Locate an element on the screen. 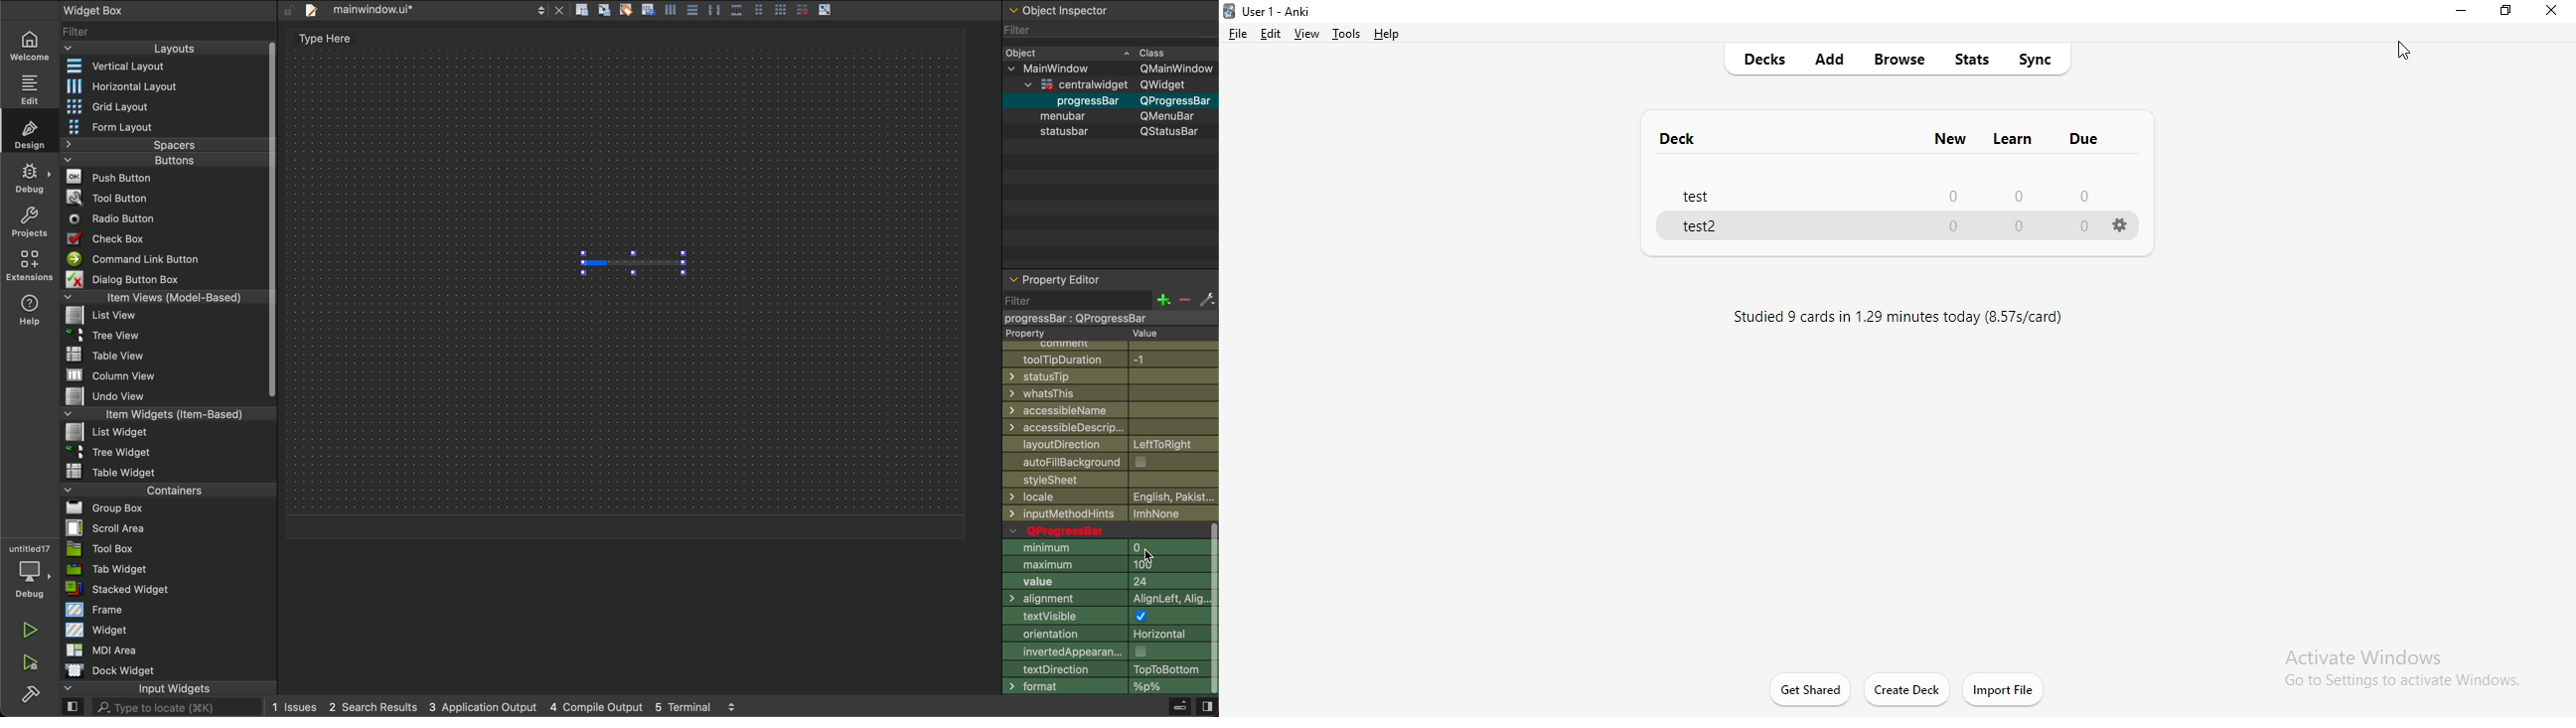  deck is located at coordinates (1679, 134).